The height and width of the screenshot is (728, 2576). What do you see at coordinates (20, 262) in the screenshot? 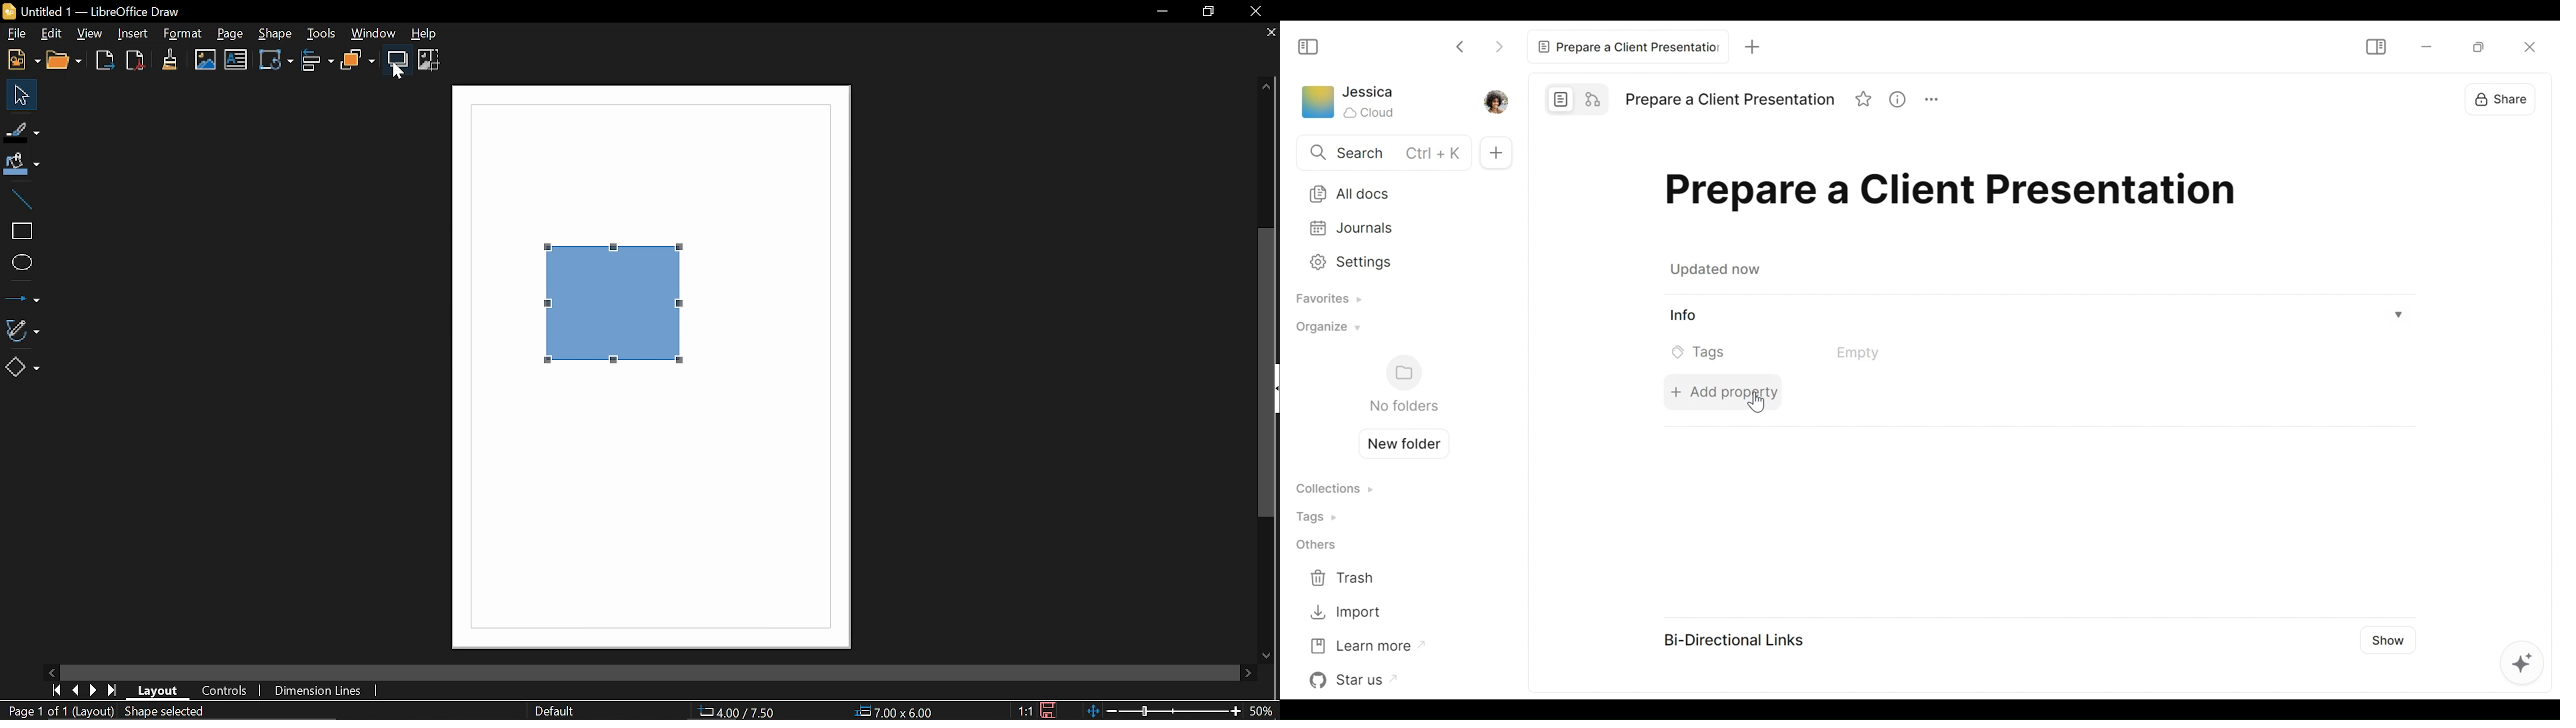
I see `Ellipse` at bounding box center [20, 262].